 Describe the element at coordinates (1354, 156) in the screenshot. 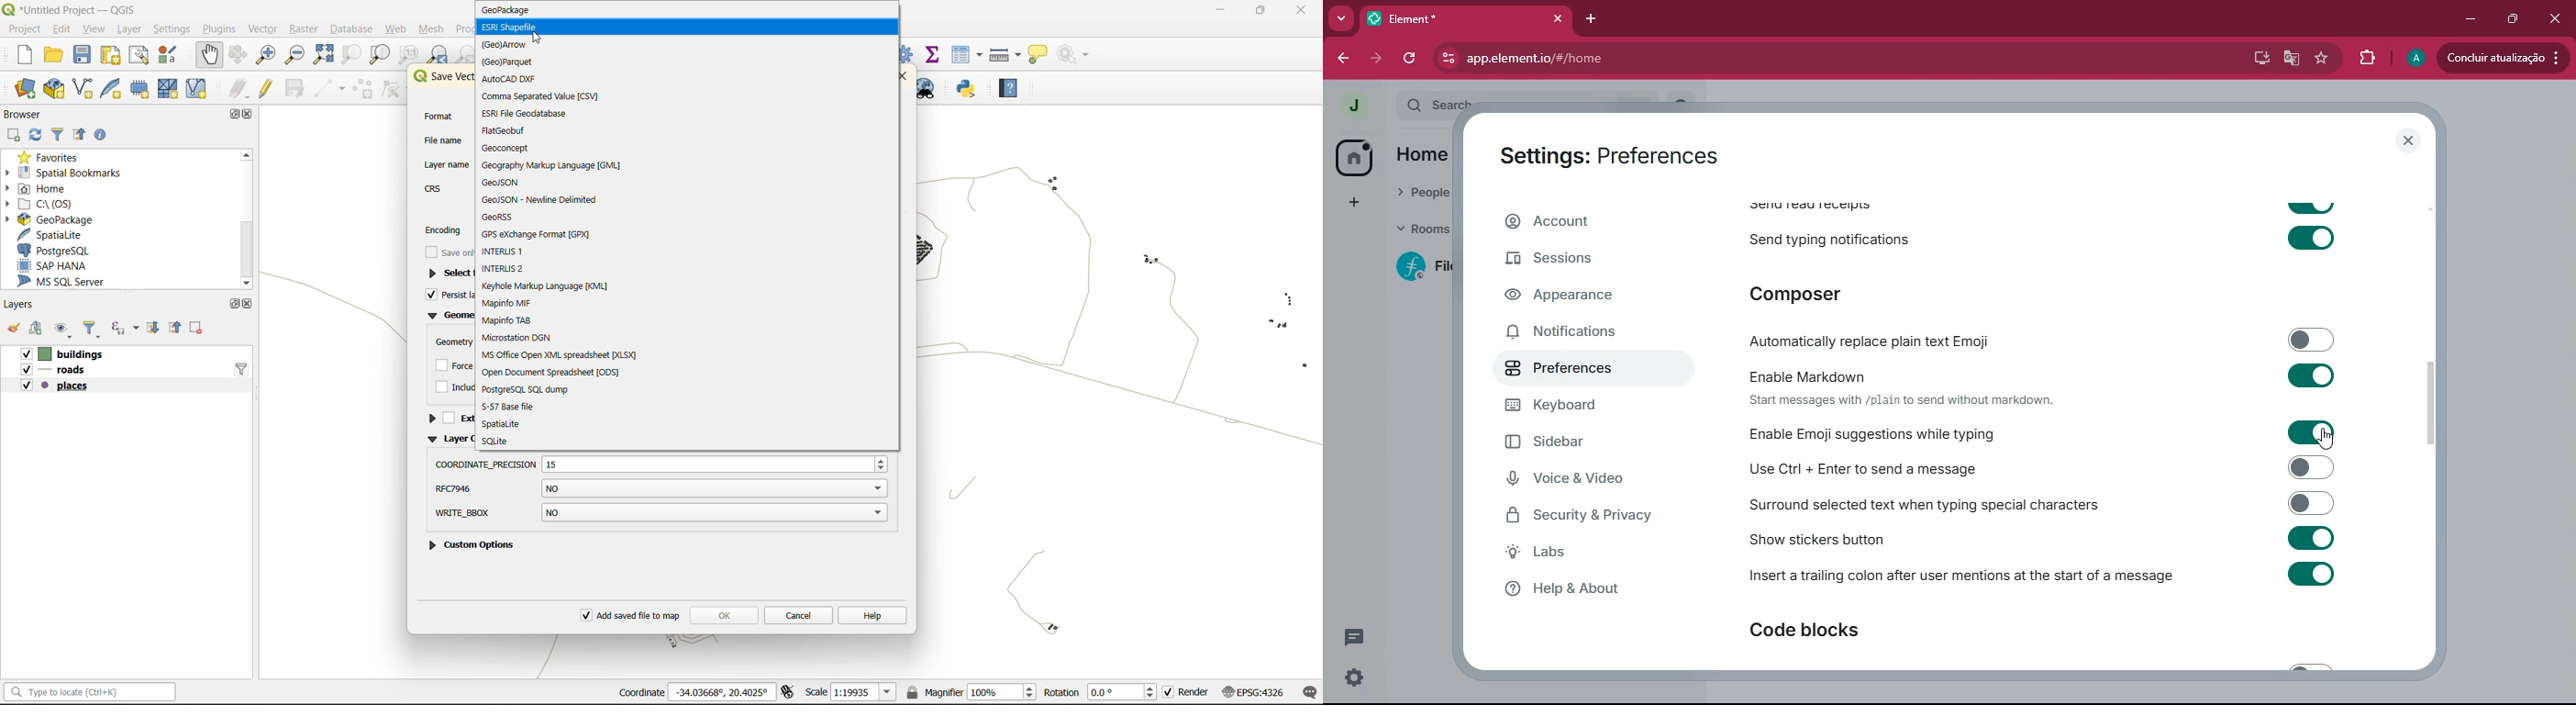

I see `home` at that location.